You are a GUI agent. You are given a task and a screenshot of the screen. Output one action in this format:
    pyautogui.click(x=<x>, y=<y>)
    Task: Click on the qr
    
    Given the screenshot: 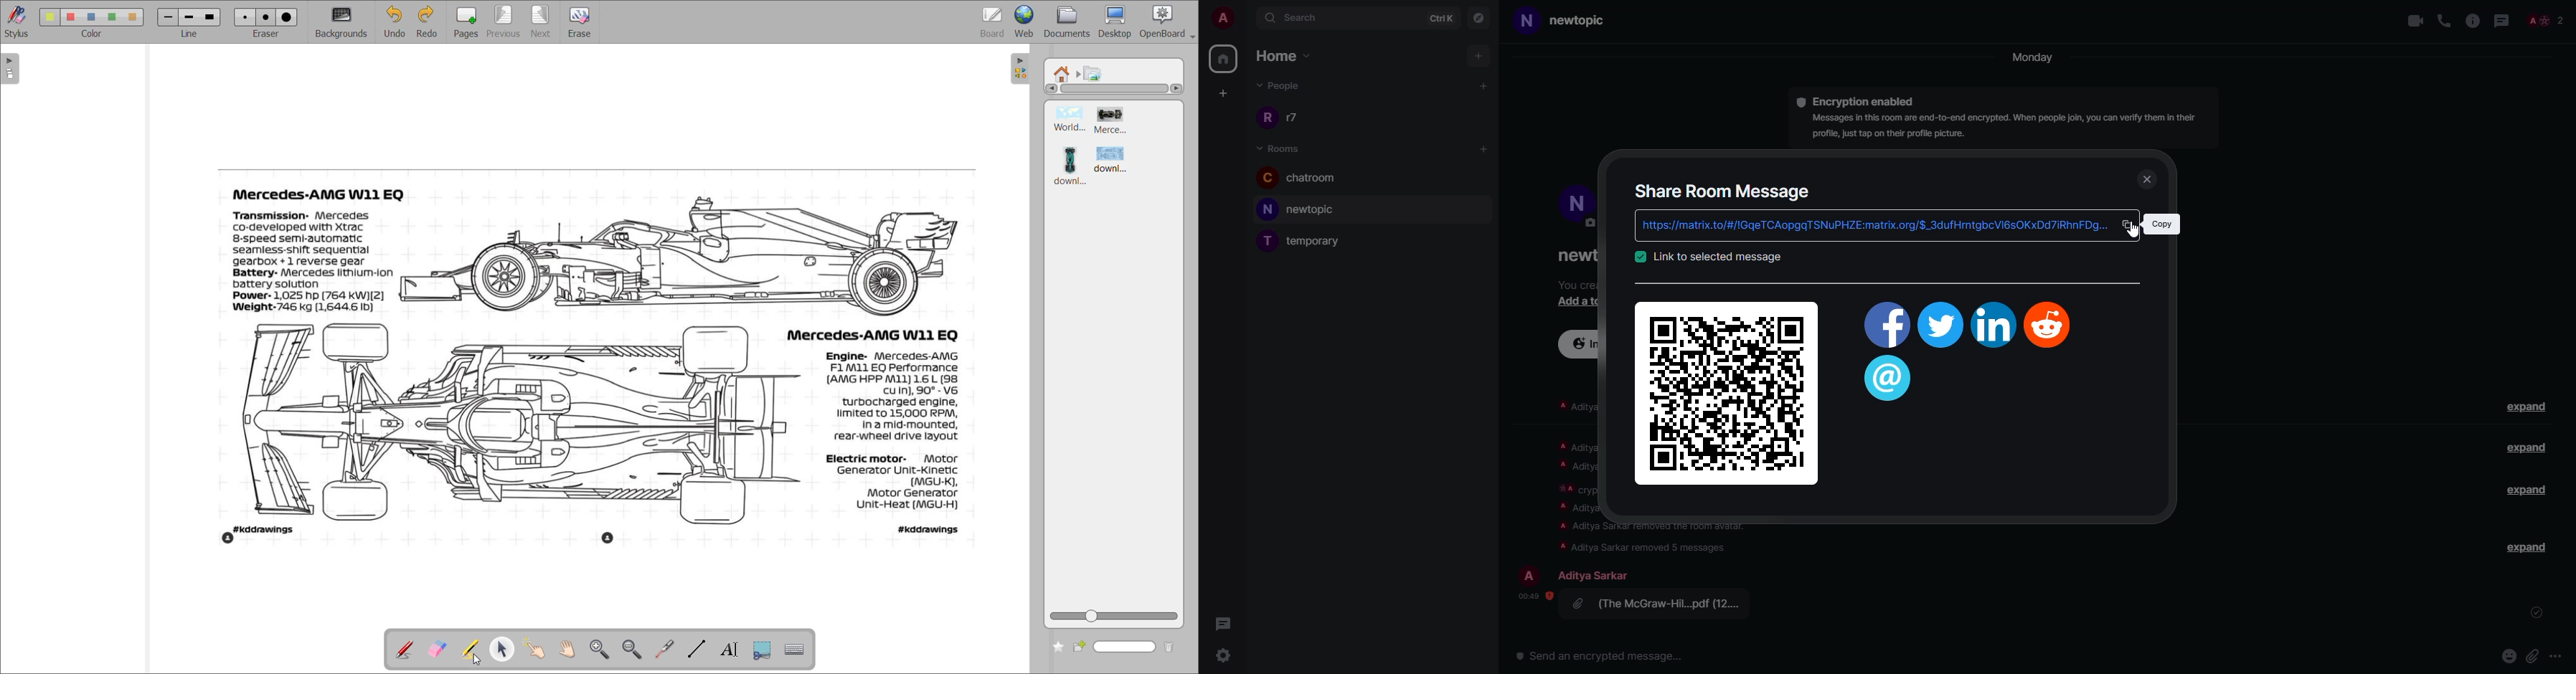 What is the action you would take?
    pyautogui.click(x=1728, y=391)
    